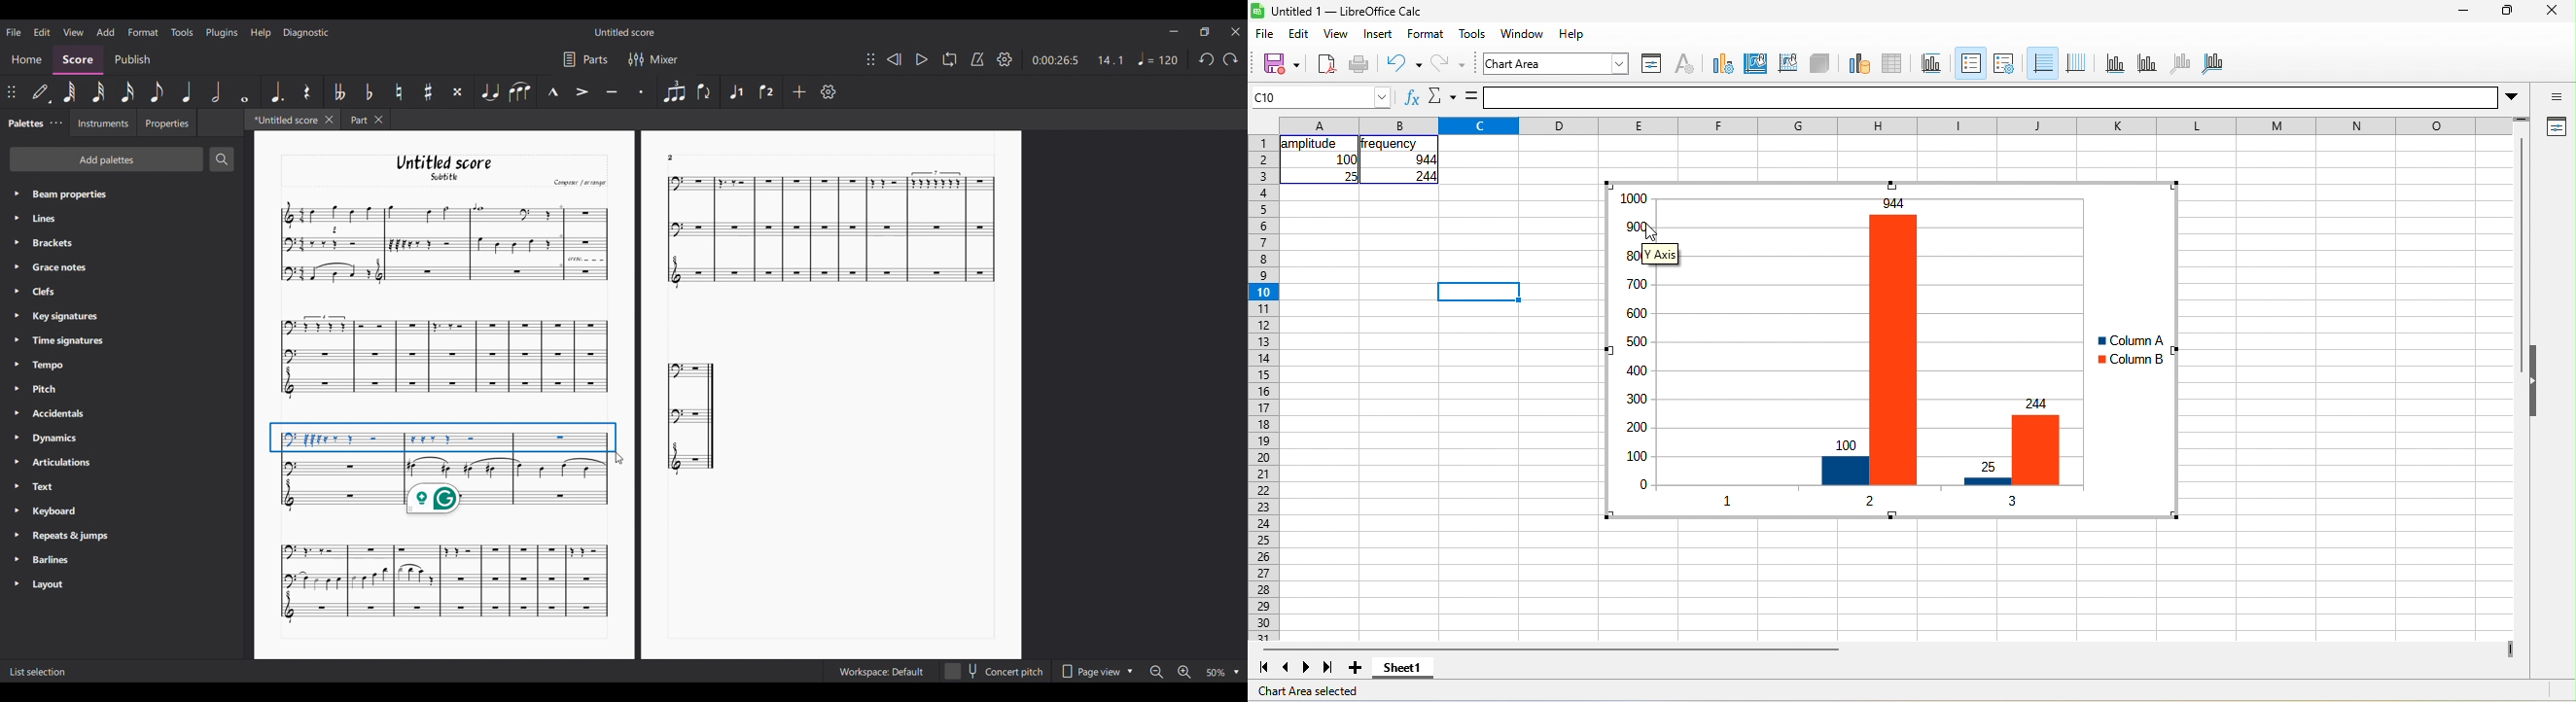  I want to click on Close interface, so click(1236, 32).